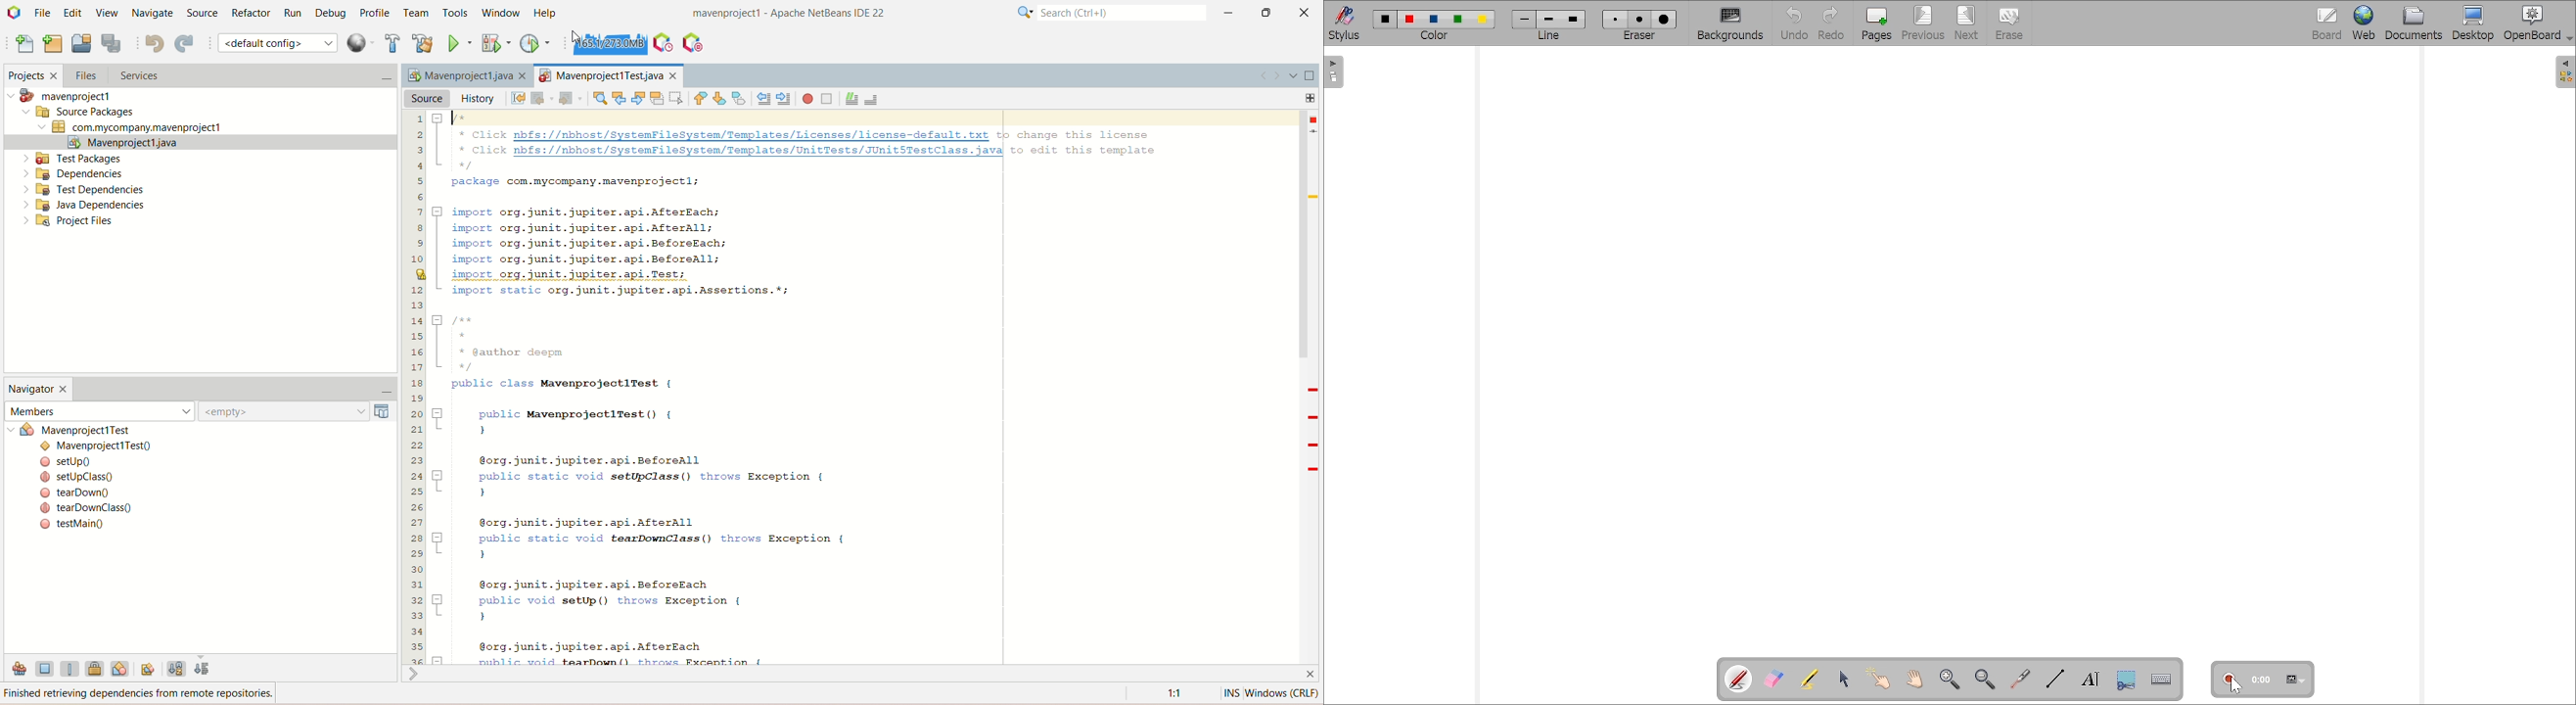  Describe the element at coordinates (417, 14) in the screenshot. I see `team` at that location.